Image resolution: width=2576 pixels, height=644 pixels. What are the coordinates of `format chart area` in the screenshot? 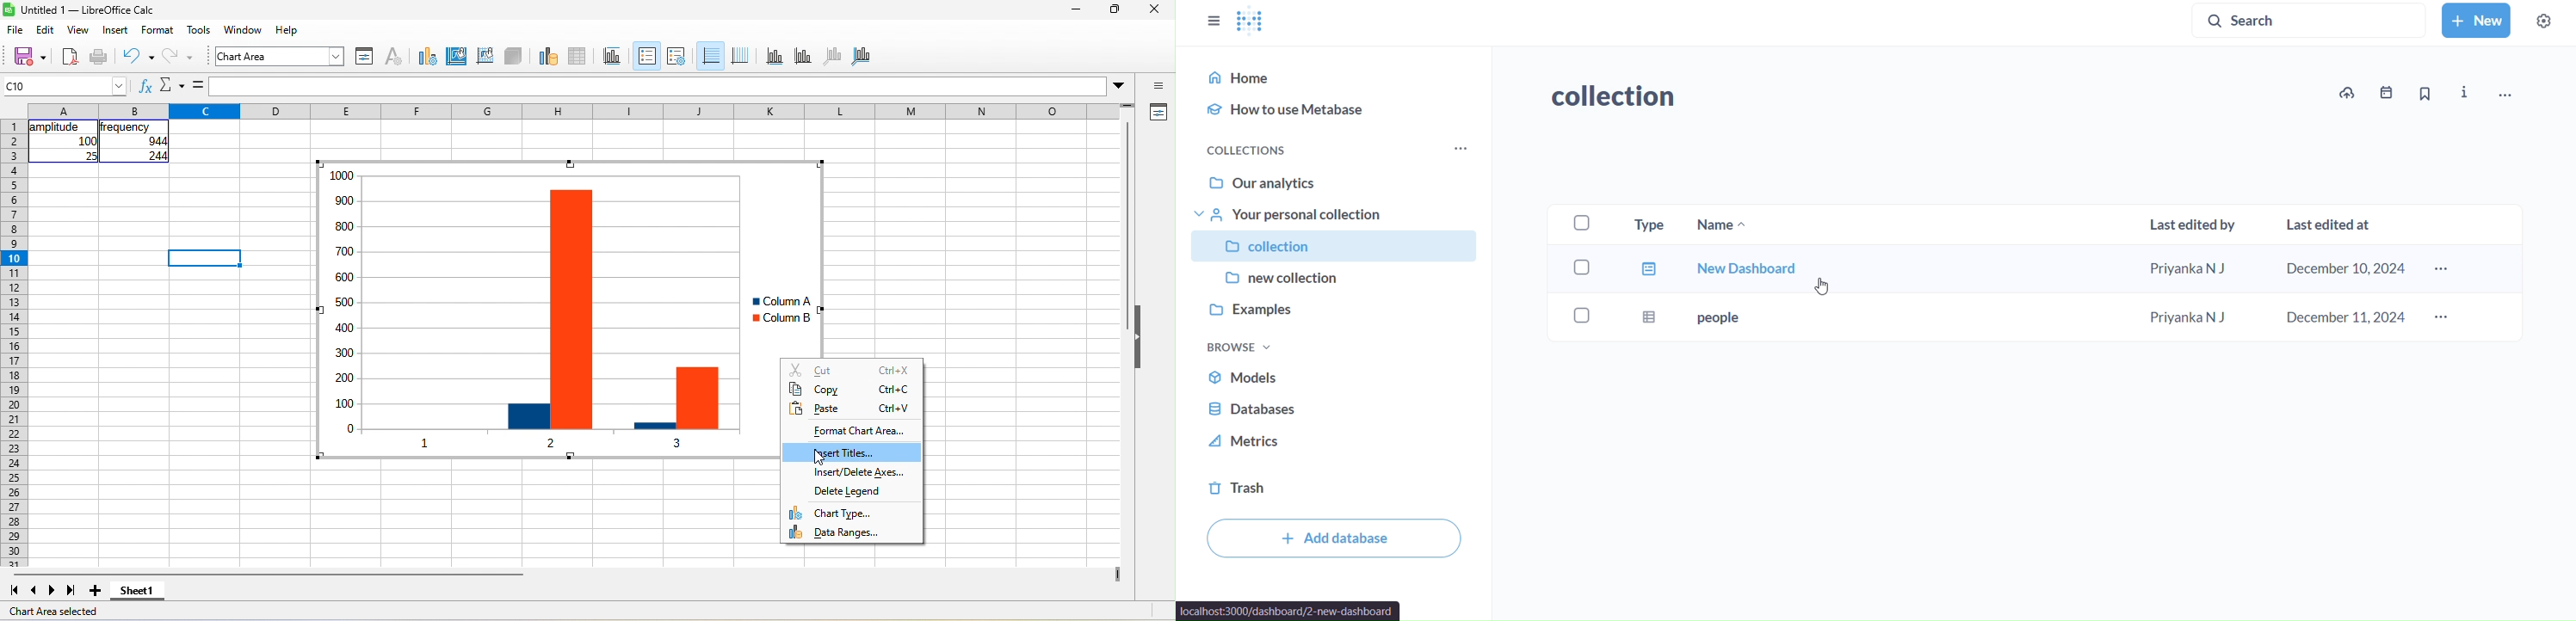 It's located at (852, 430).